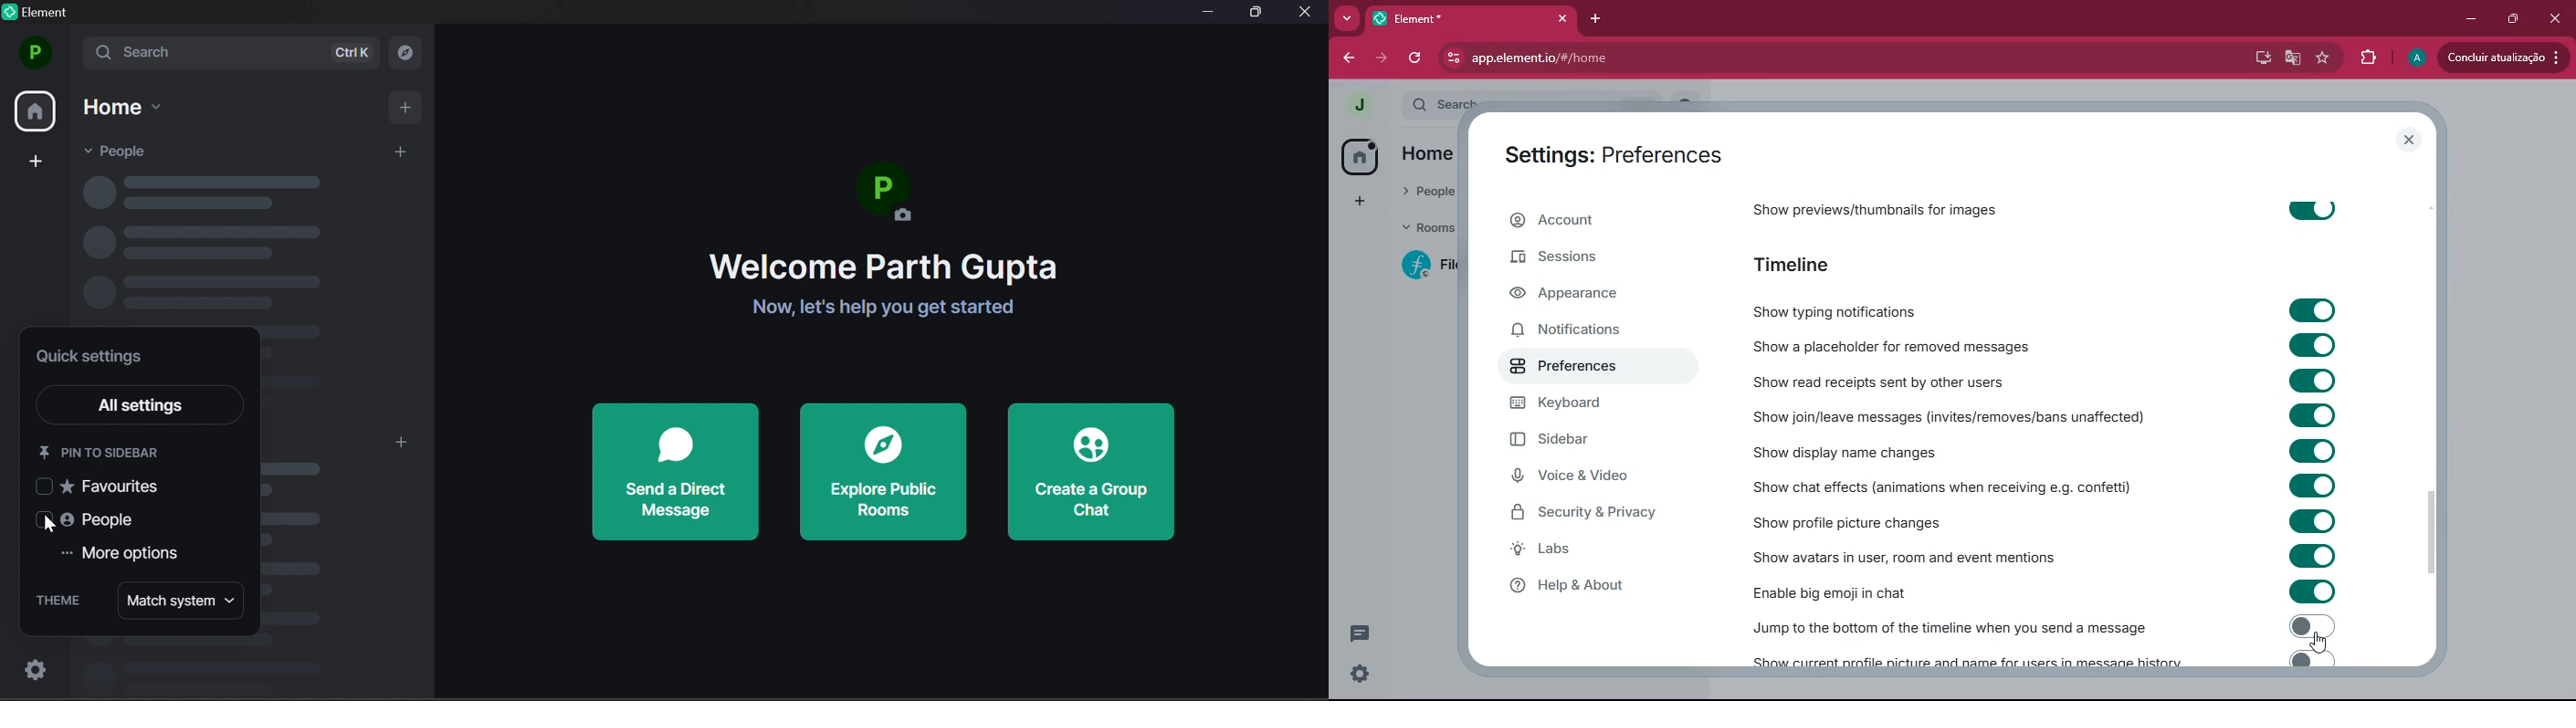 The image size is (2576, 728). I want to click on cursor on toggle on , so click(2321, 643).